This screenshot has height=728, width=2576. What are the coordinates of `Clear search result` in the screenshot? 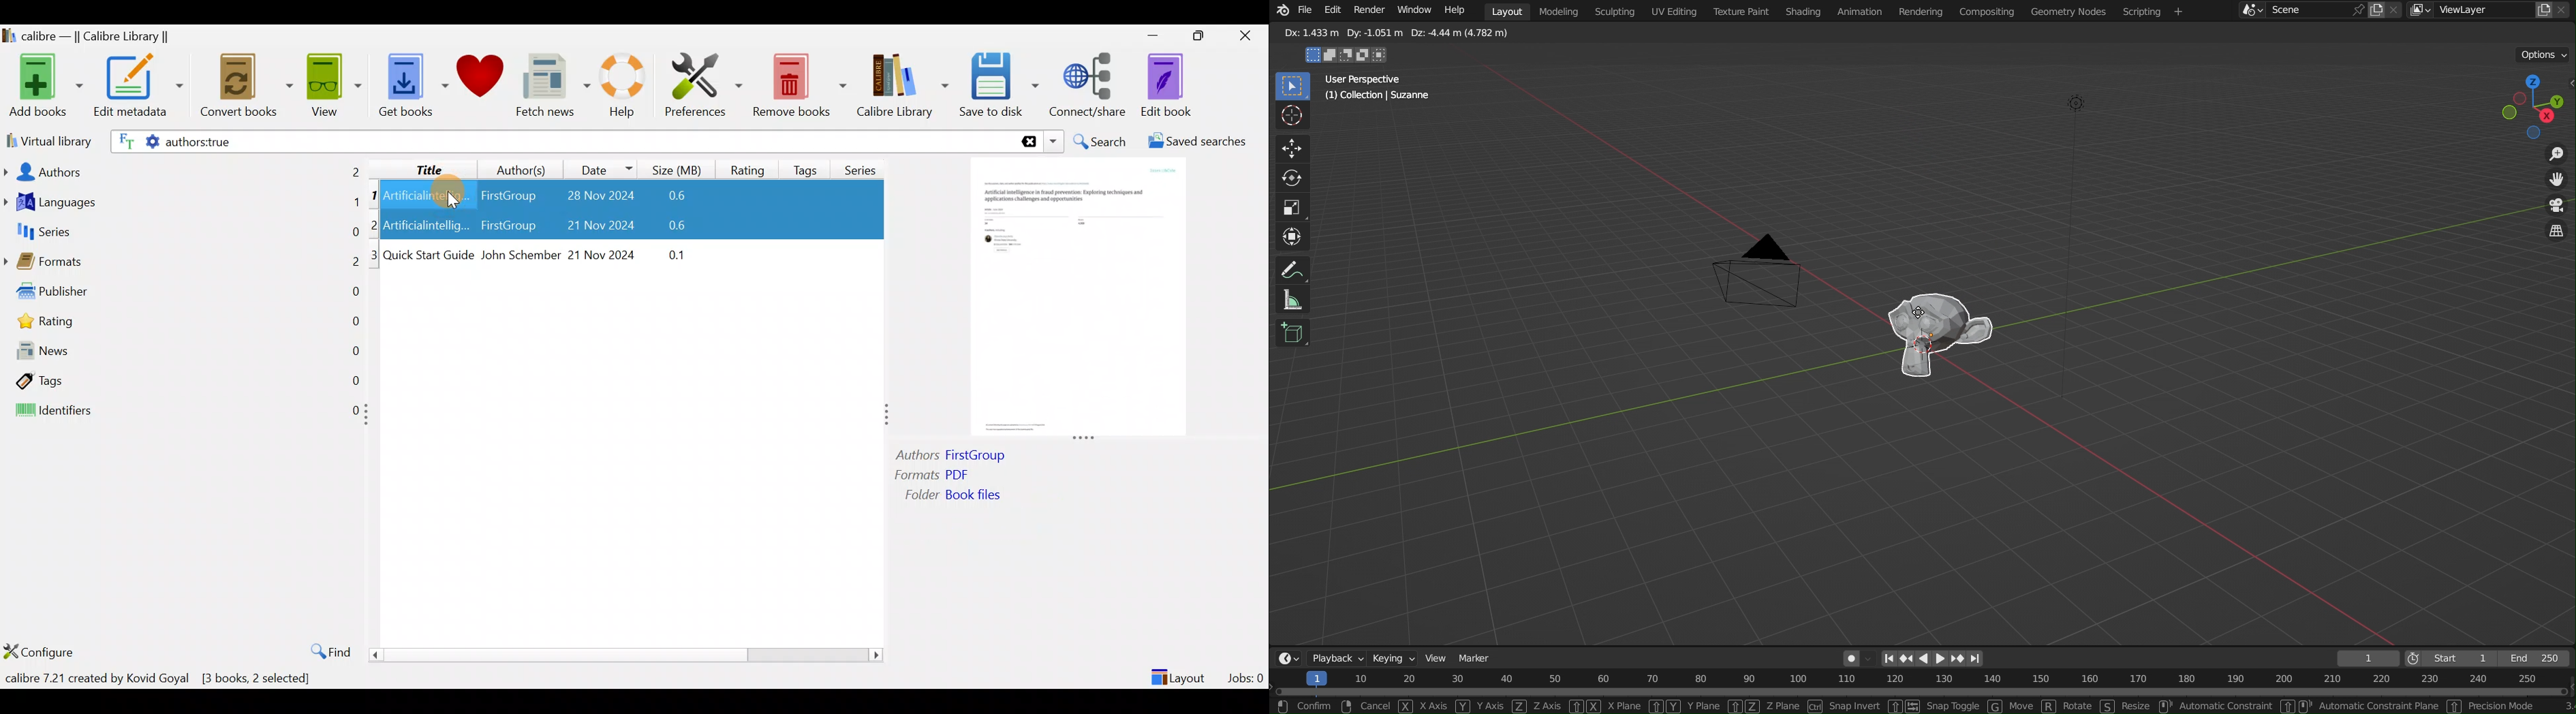 It's located at (1027, 142).